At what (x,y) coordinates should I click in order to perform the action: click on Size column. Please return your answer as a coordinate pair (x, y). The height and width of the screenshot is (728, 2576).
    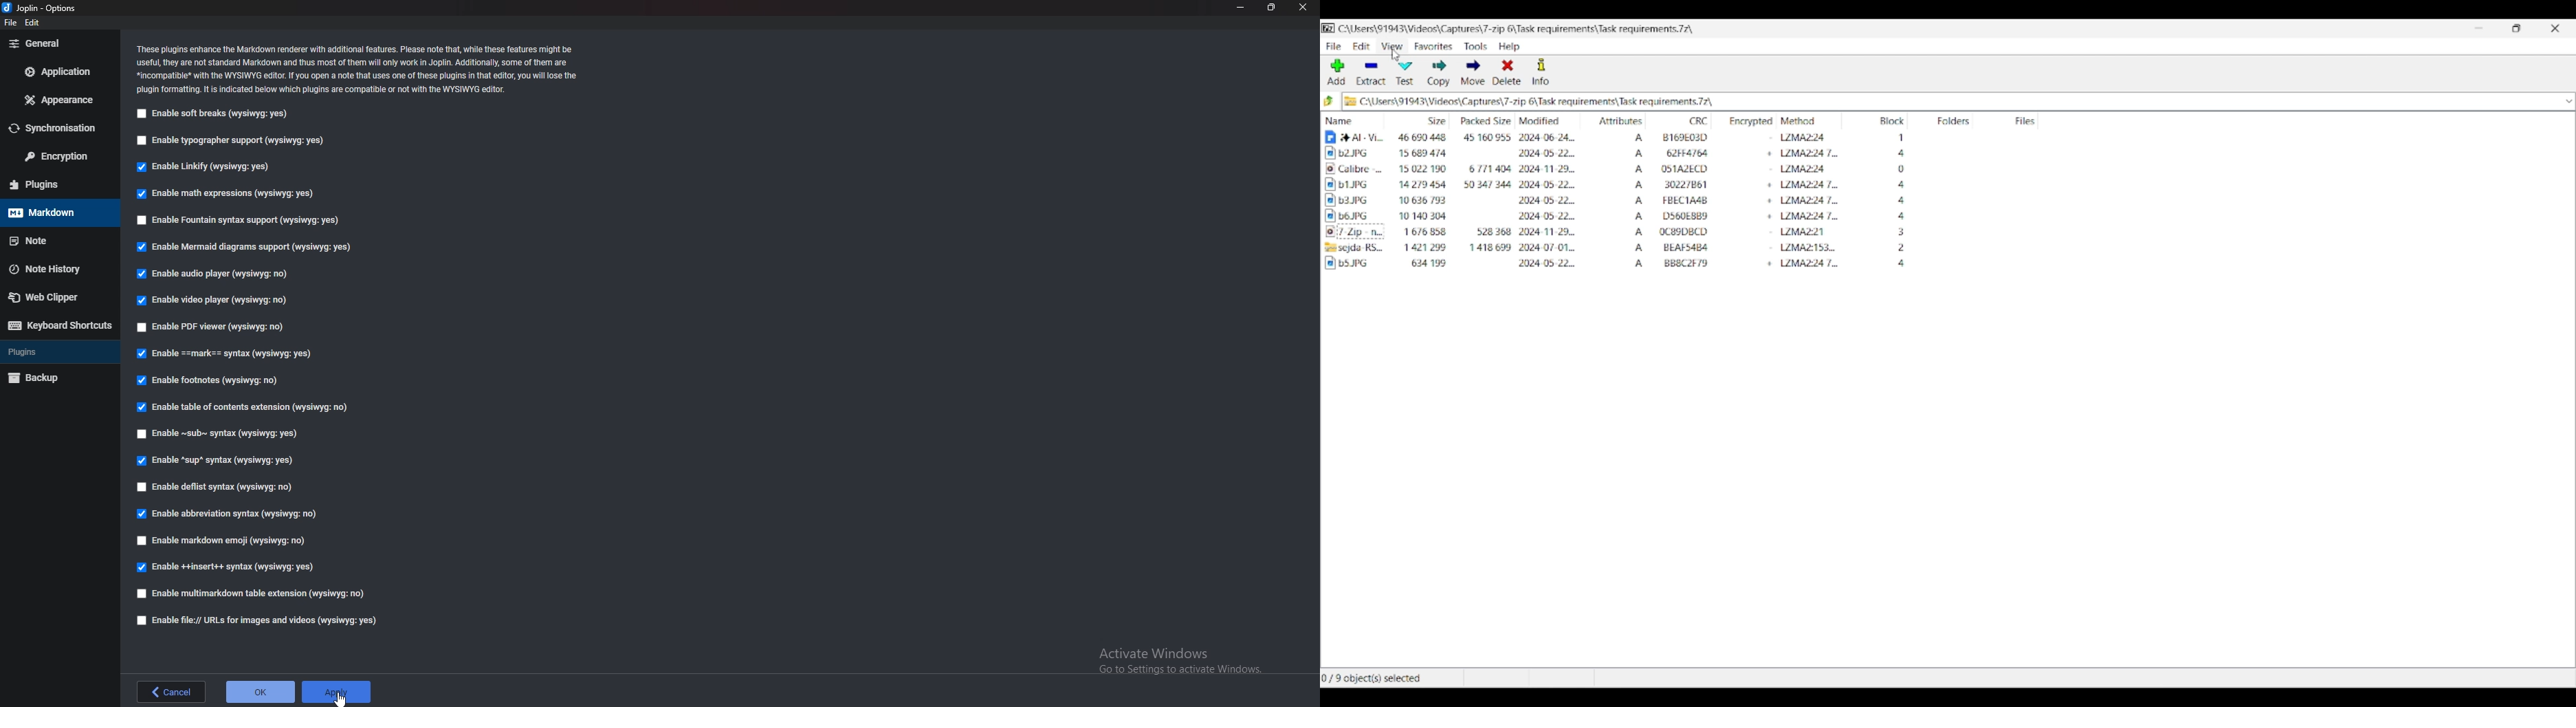
    Looking at the image, I should click on (1419, 120).